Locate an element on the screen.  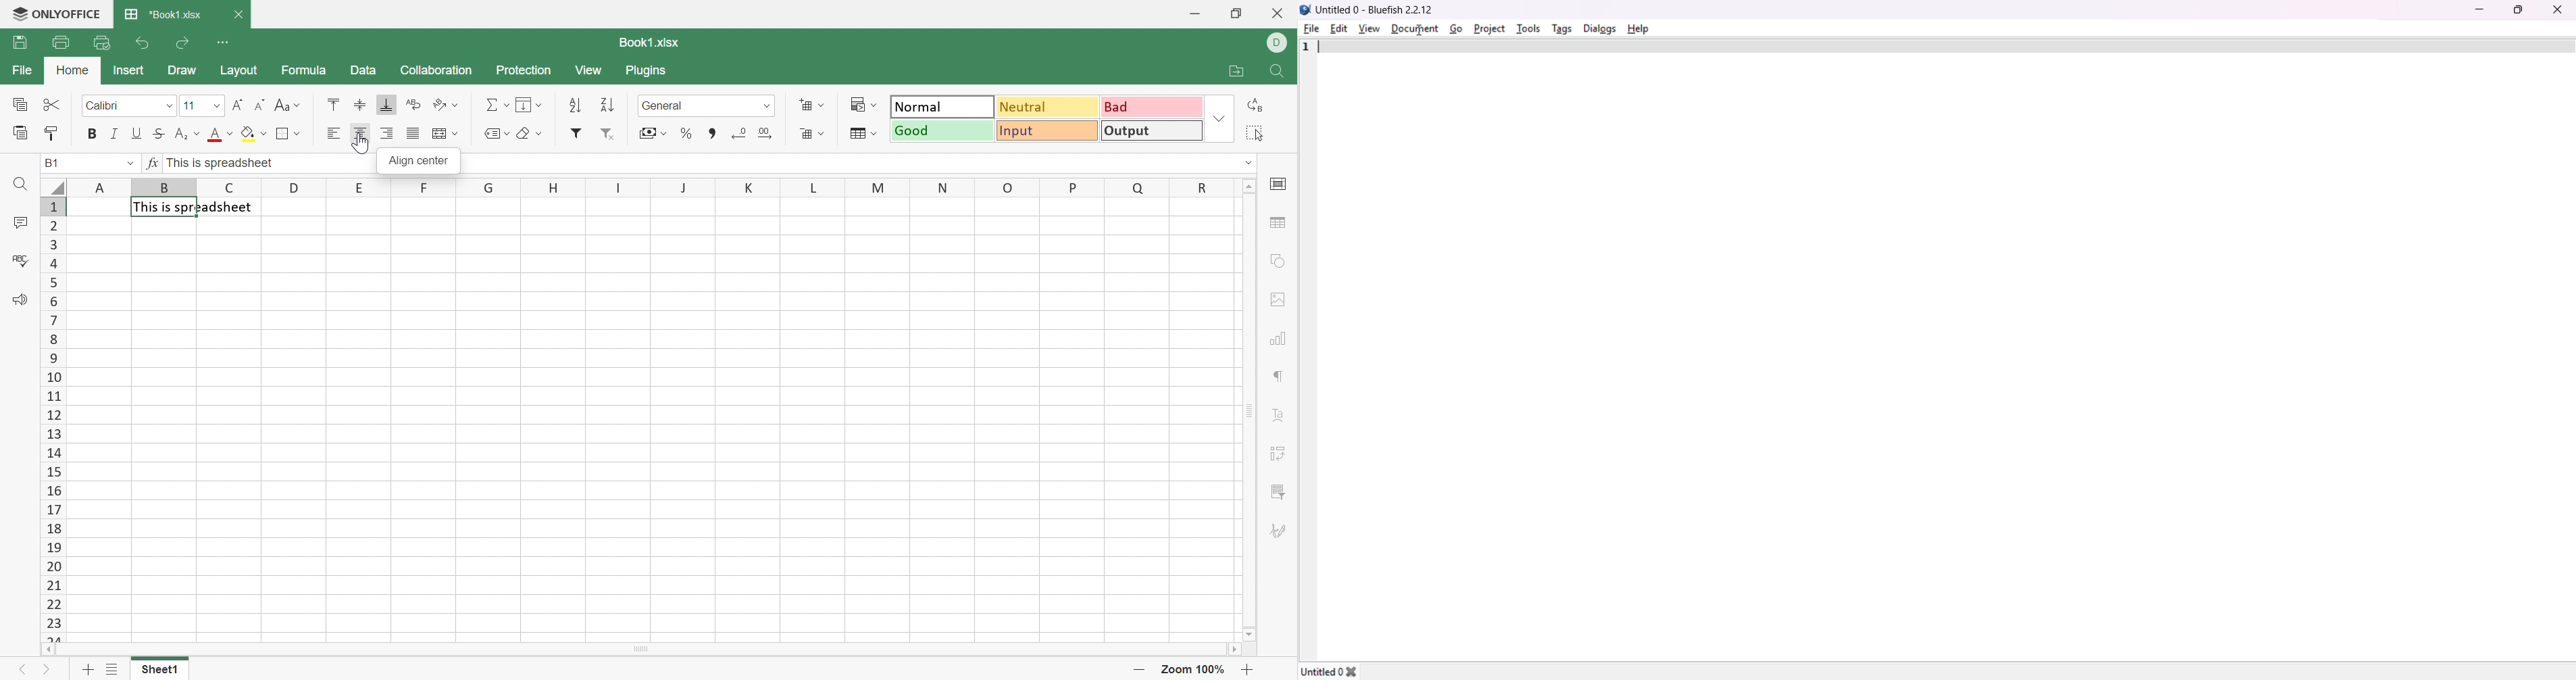
Italic is located at coordinates (116, 133).